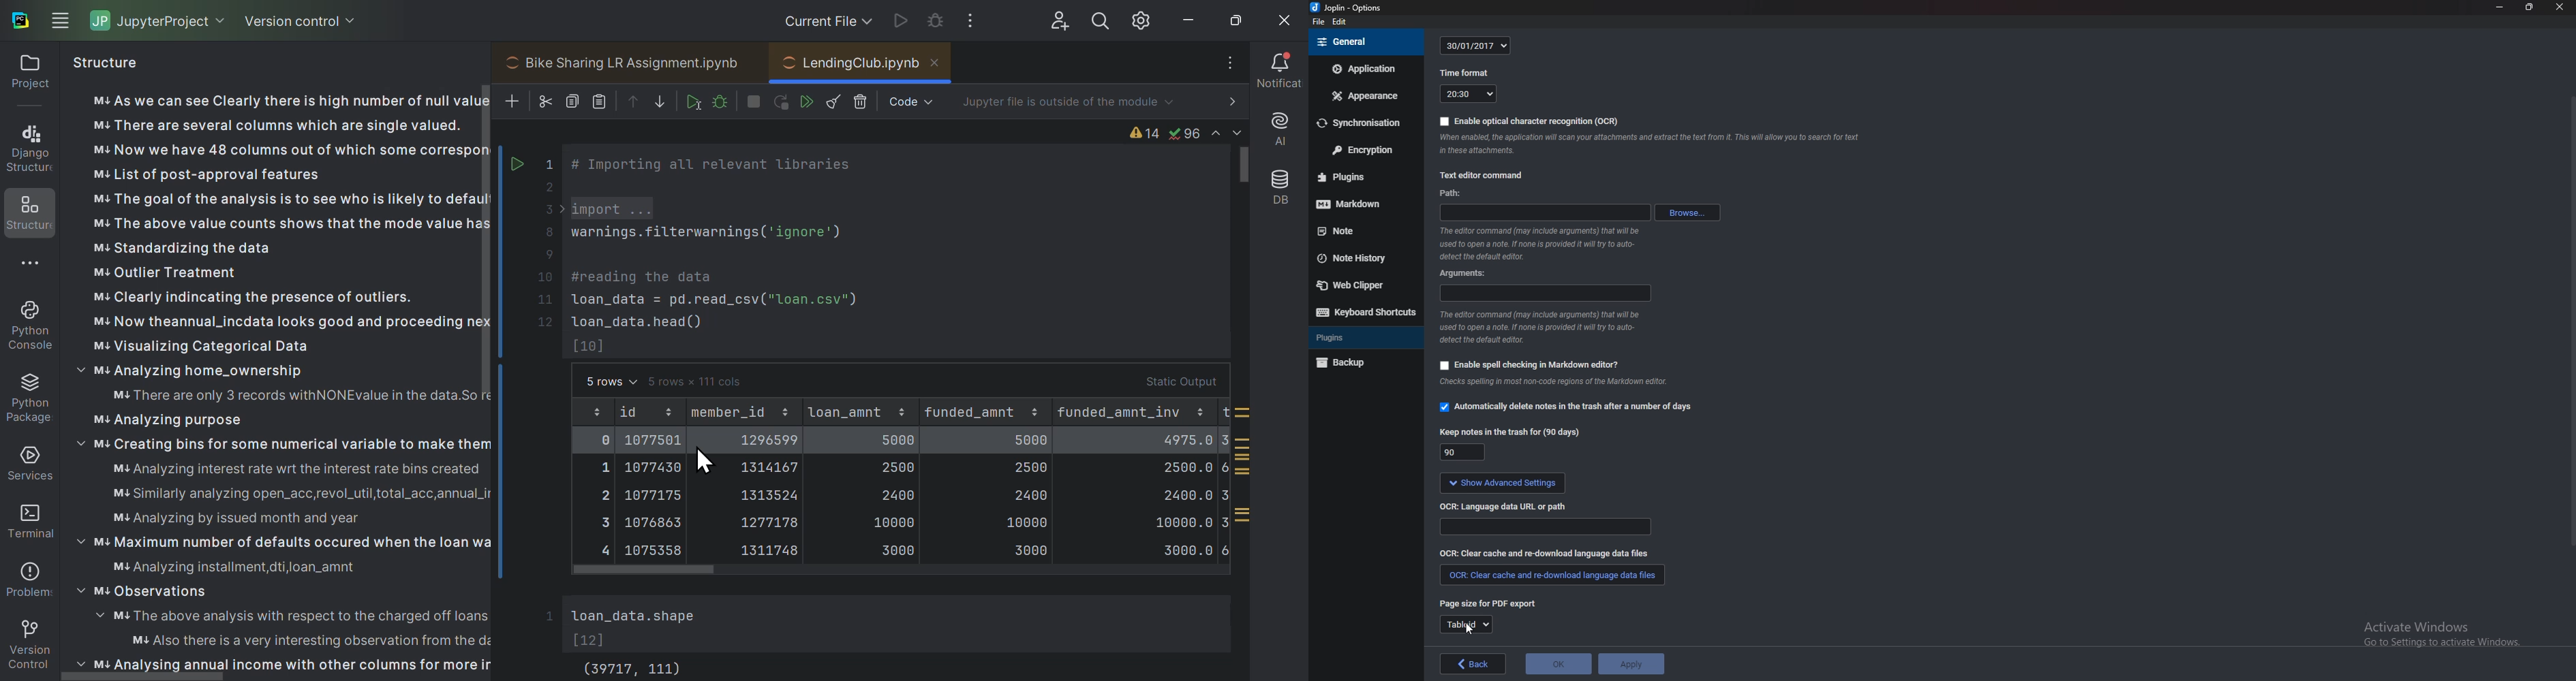 The image size is (2576, 700). Describe the element at coordinates (1465, 74) in the screenshot. I see `time format` at that location.